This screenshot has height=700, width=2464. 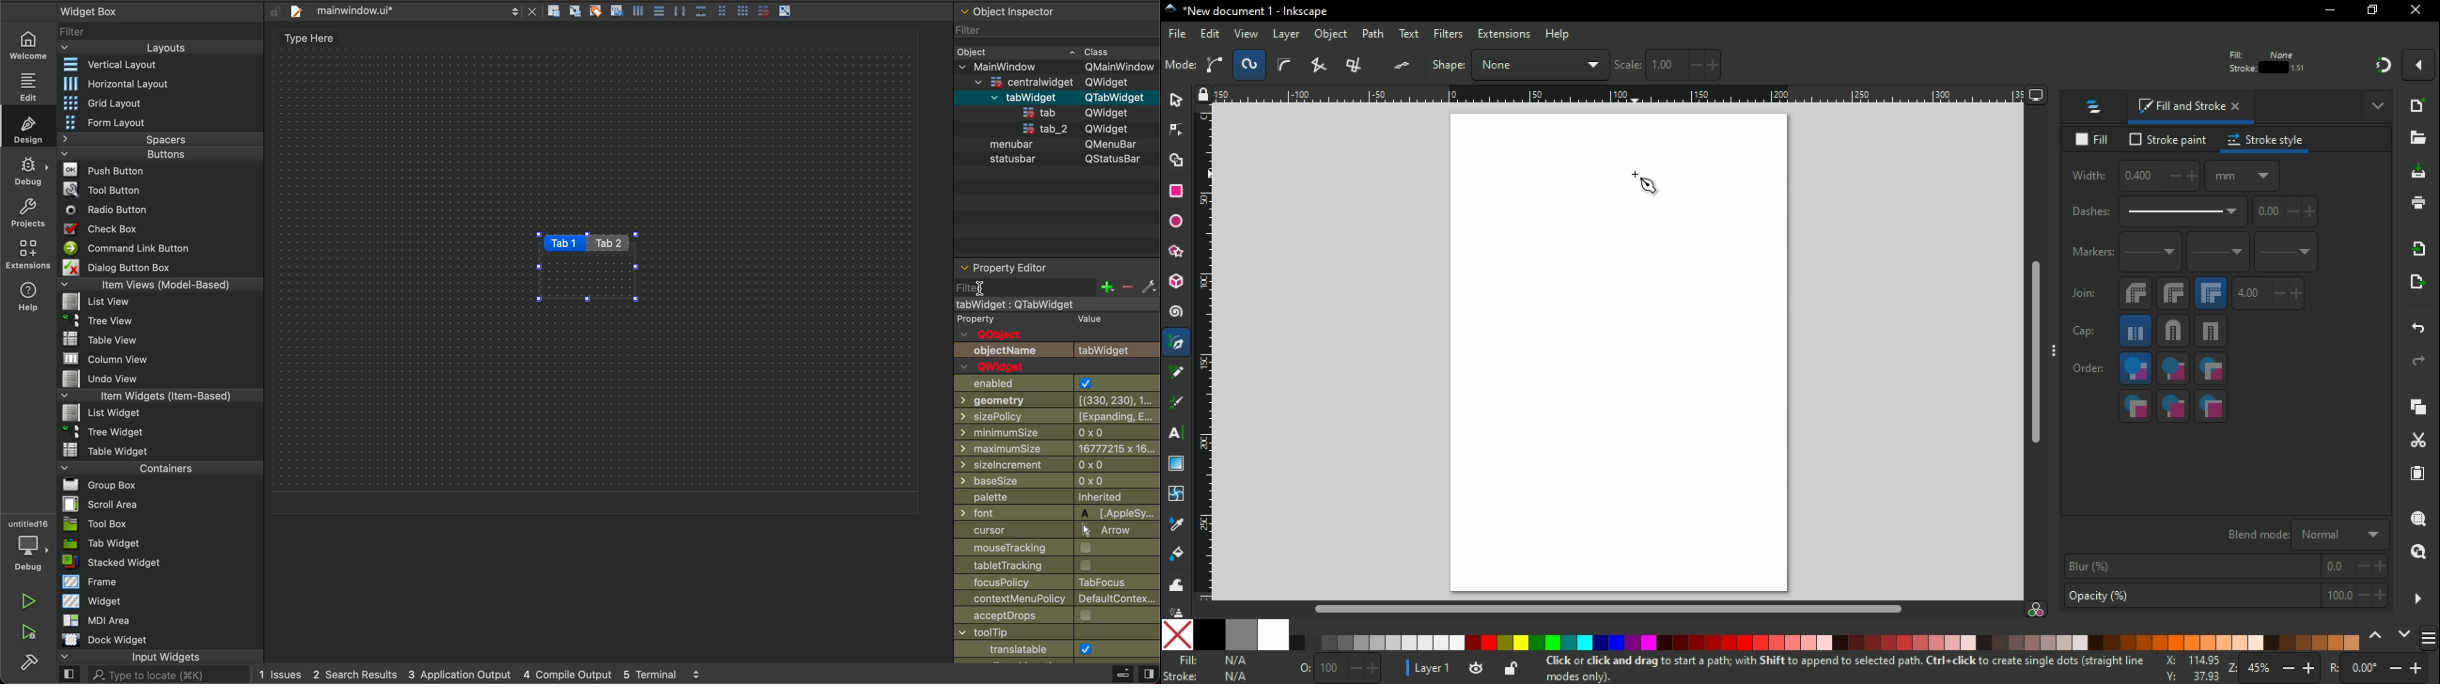 I want to click on menubar QMenuBar, so click(x=1055, y=96).